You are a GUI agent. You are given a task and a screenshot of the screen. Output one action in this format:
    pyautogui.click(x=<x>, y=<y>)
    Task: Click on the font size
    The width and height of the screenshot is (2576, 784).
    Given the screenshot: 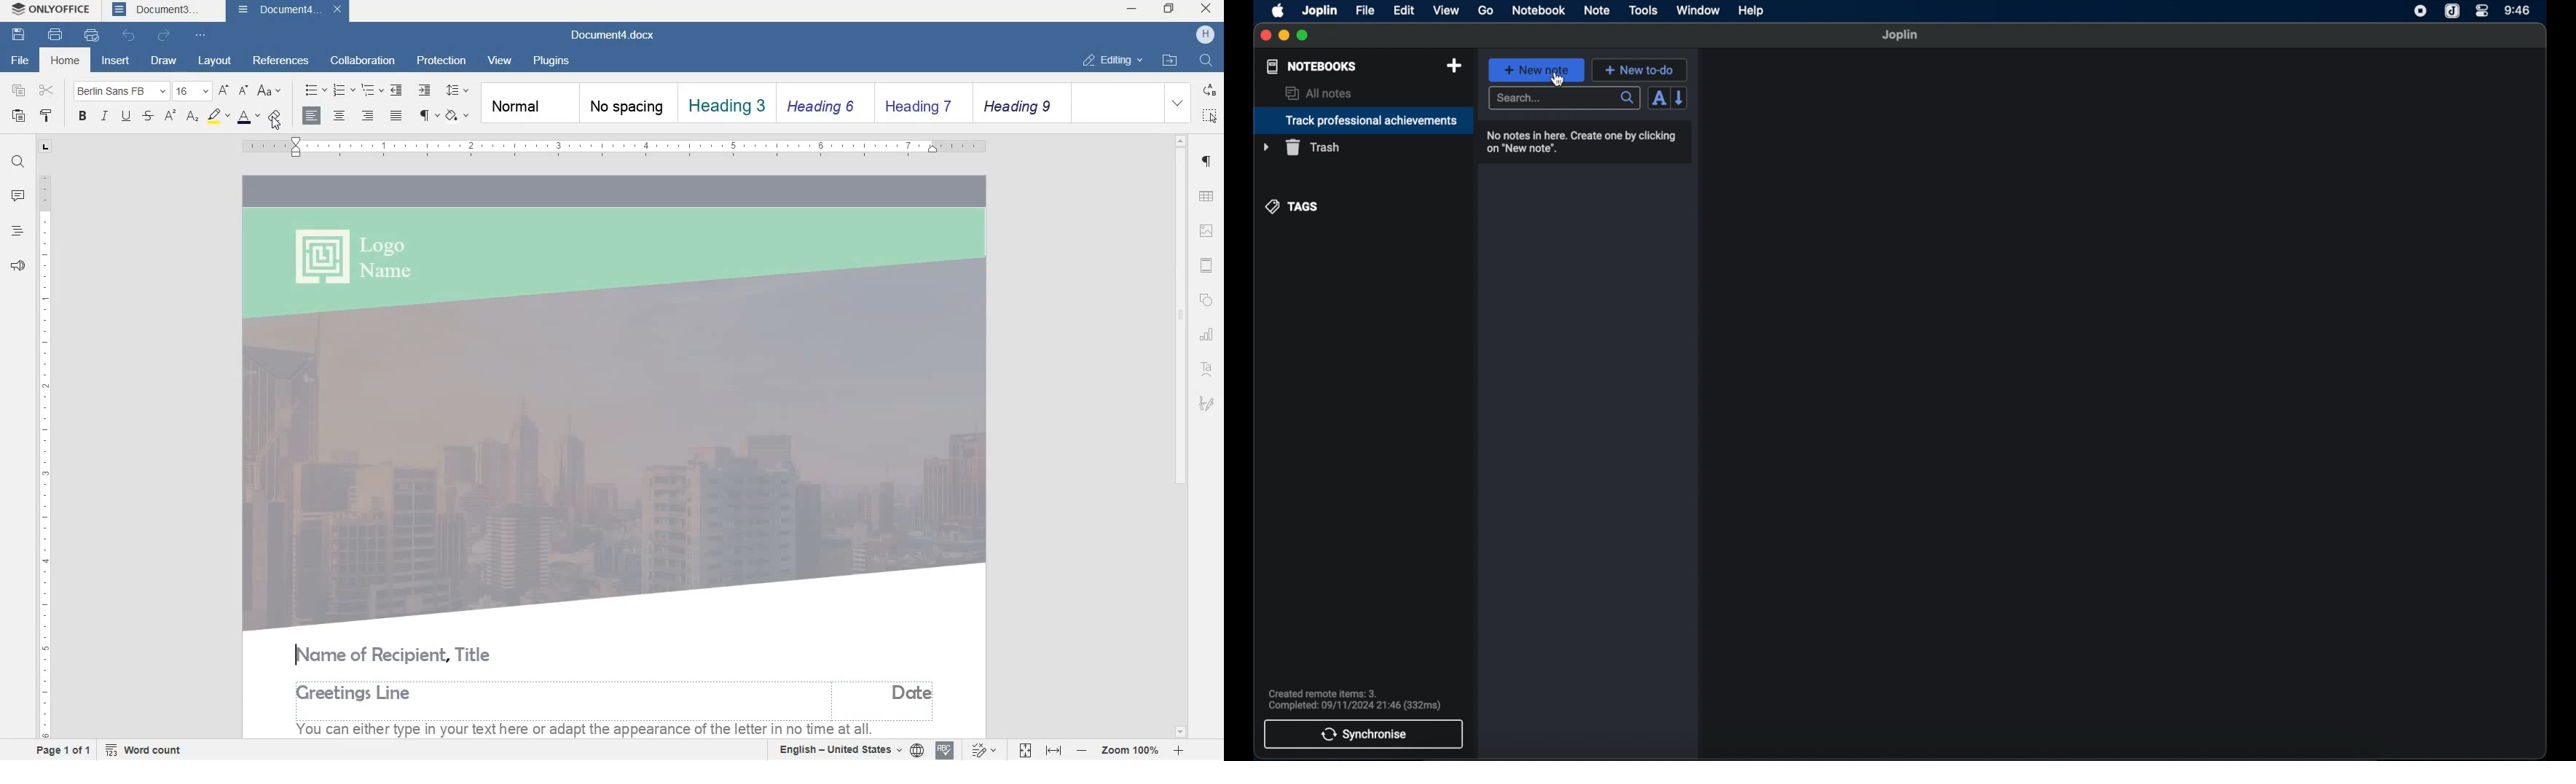 What is the action you would take?
    pyautogui.click(x=191, y=90)
    